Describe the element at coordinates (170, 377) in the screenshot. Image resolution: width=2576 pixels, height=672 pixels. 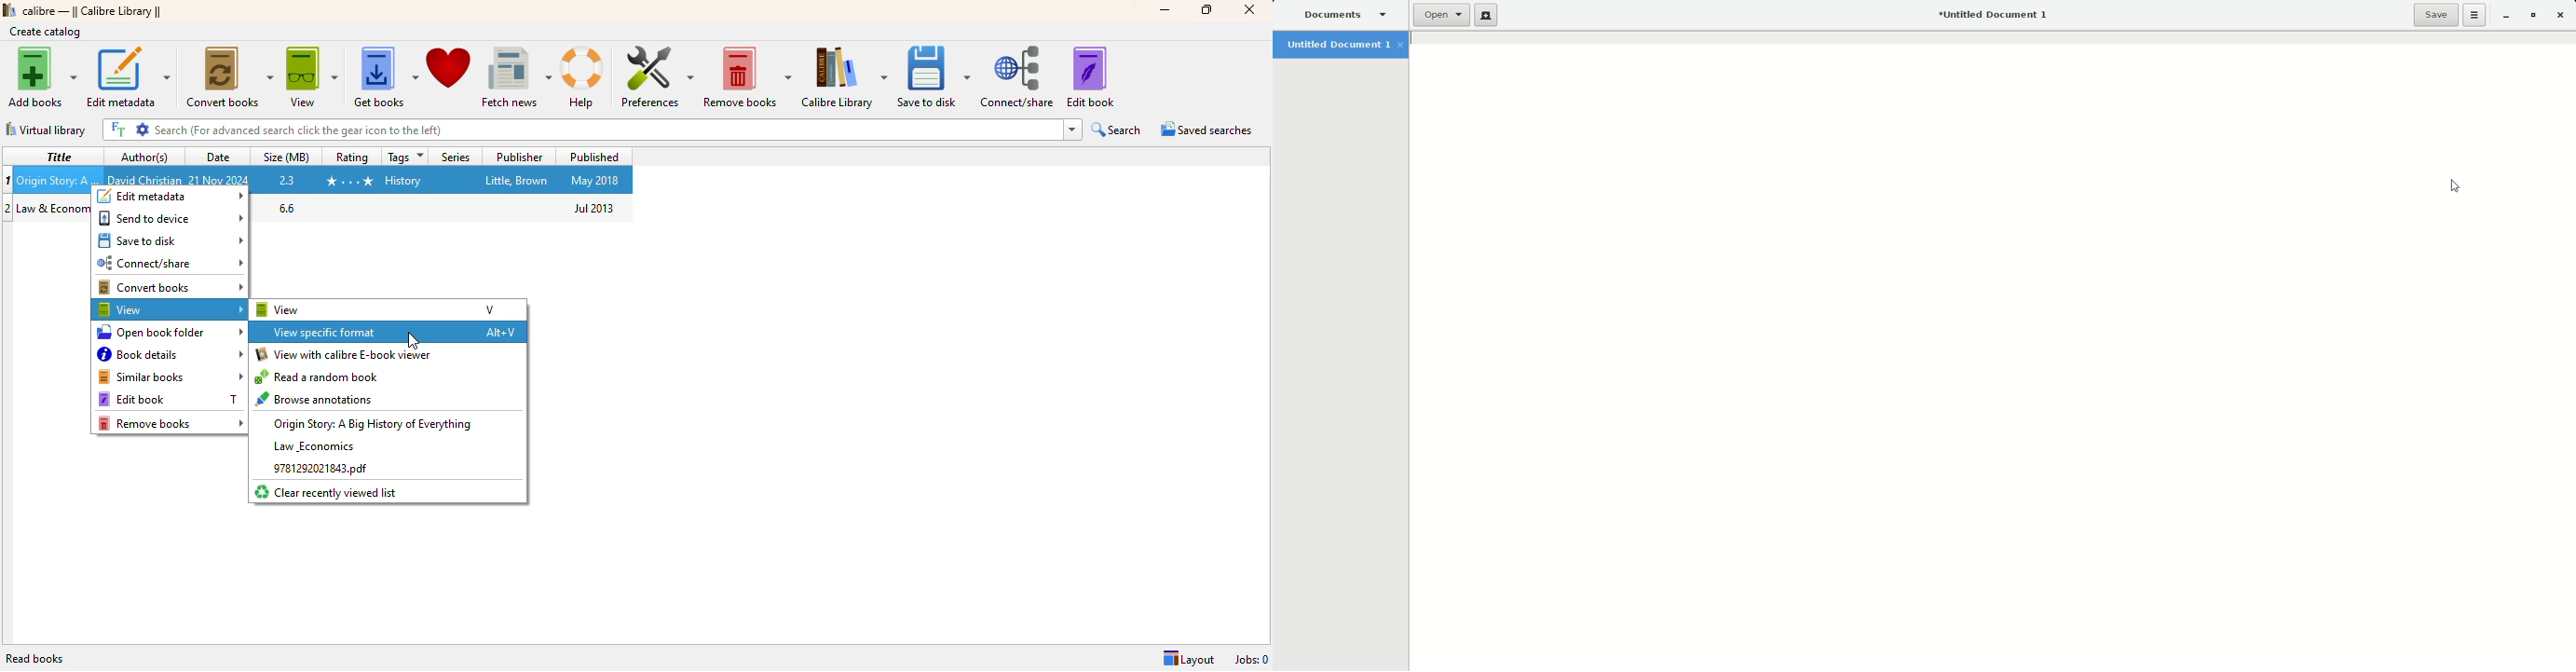
I see `similar books` at that location.